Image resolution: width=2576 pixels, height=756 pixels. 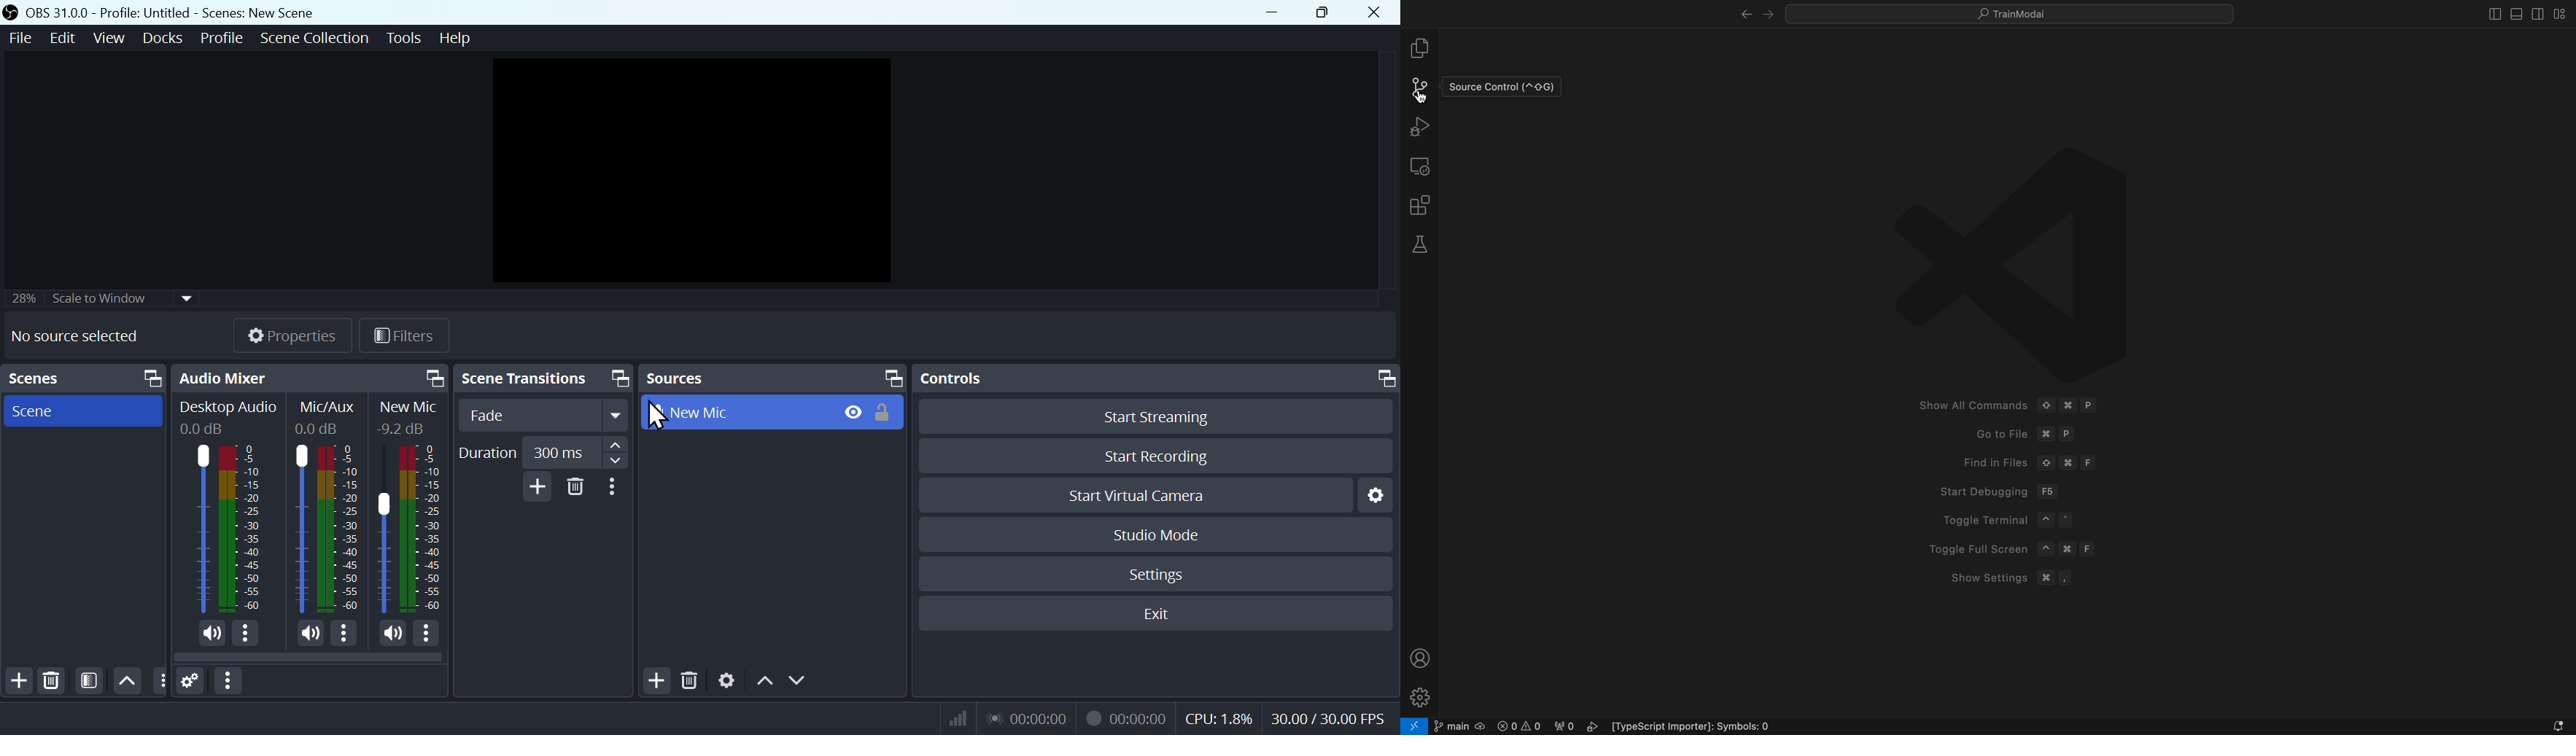 I want to click on git branch, so click(x=1459, y=726).